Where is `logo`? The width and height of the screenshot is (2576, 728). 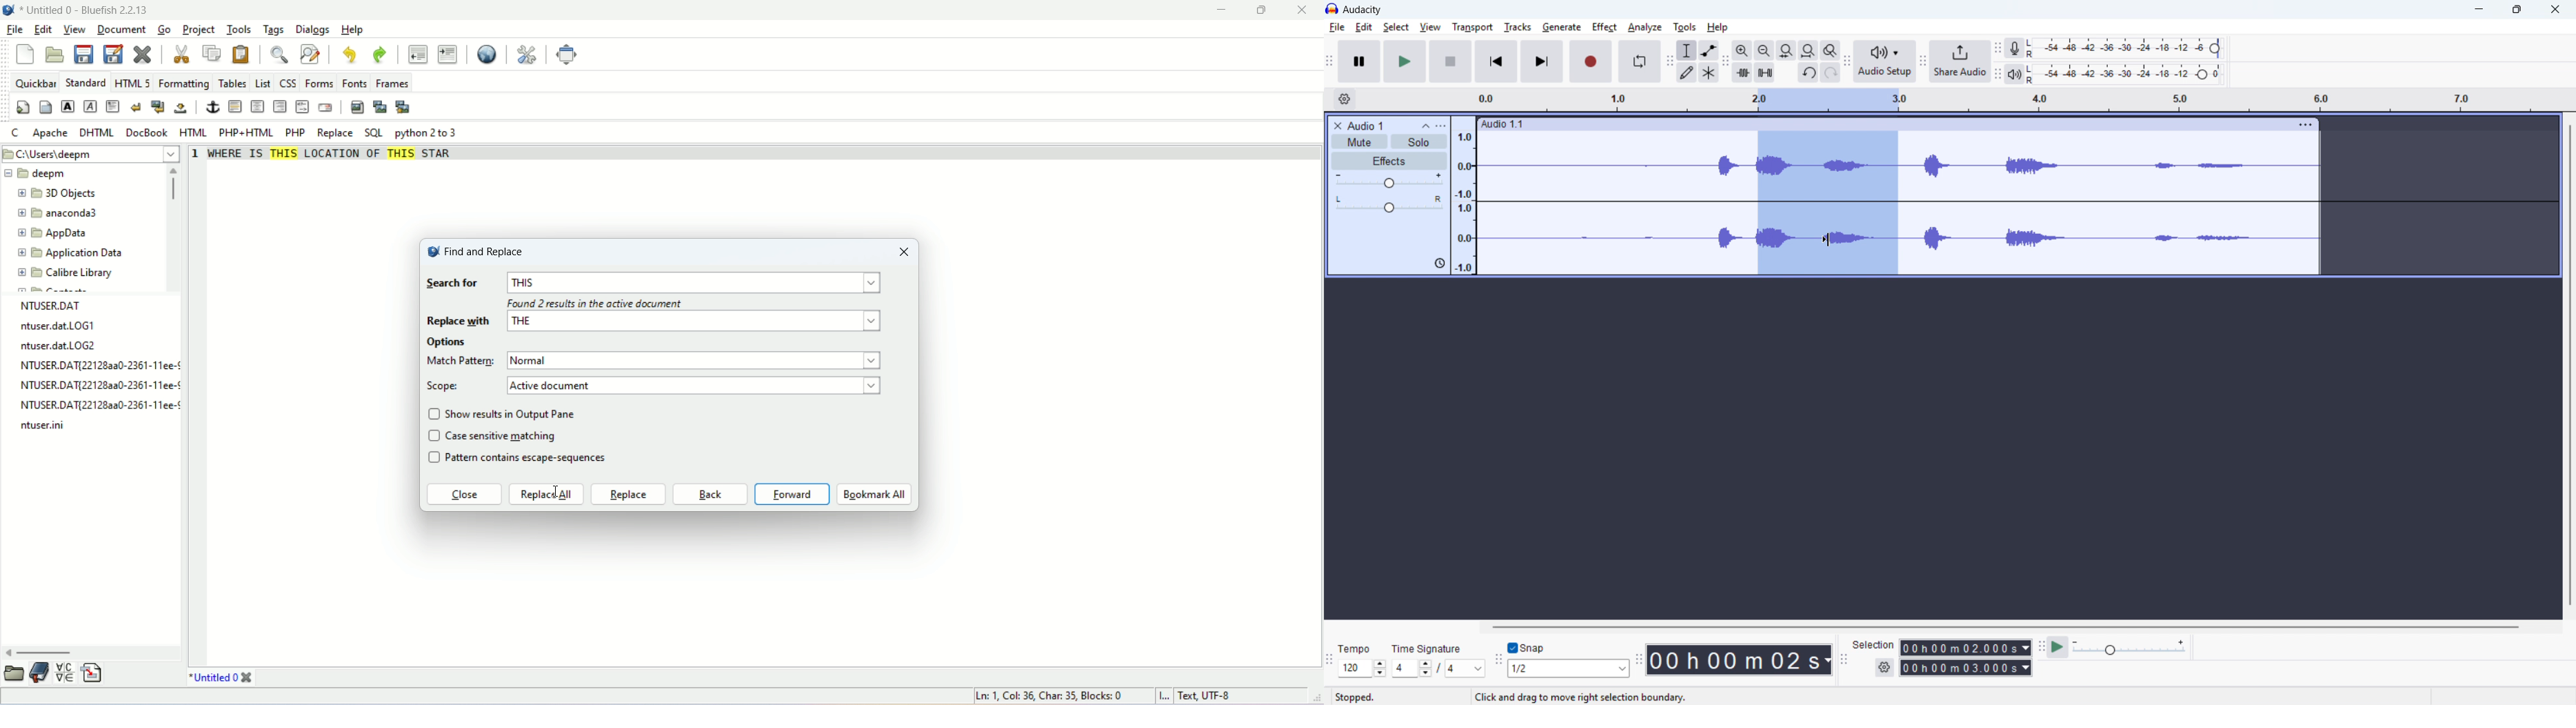
logo is located at coordinates (432, 254).